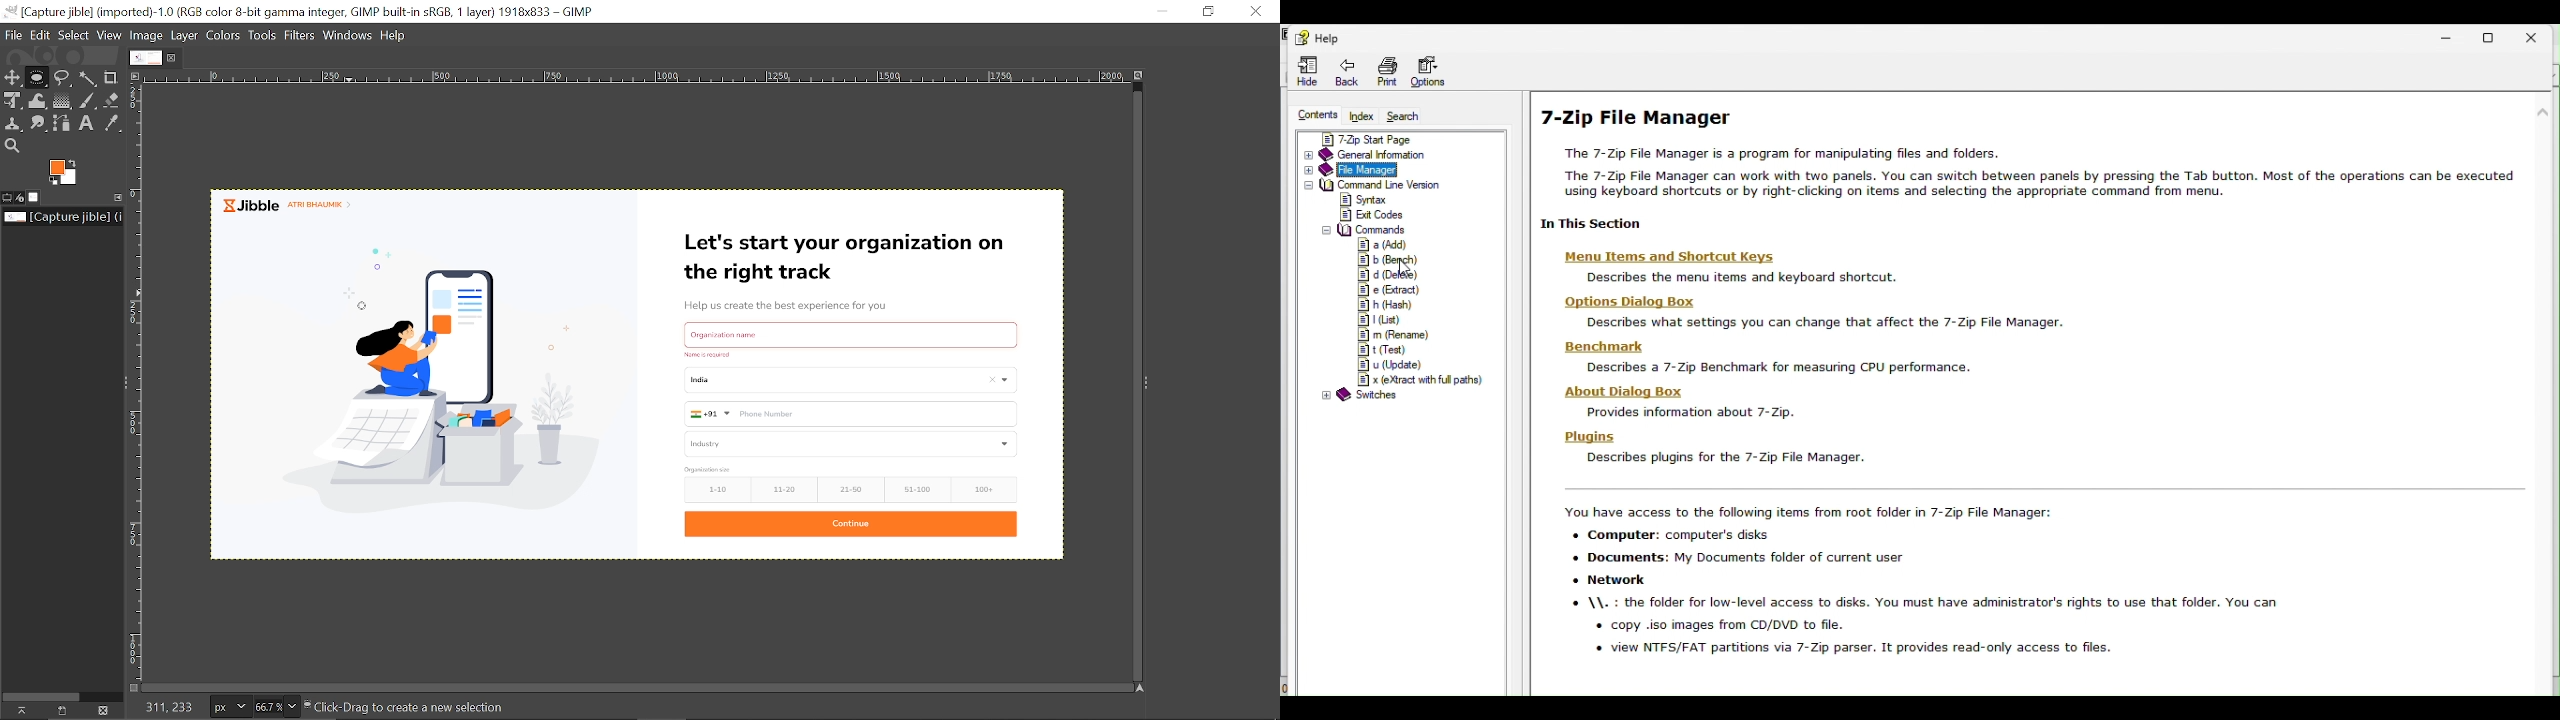 This screenshot has height=728, width=2576. I want to click on Paintbrush tool, so click(89, 100).